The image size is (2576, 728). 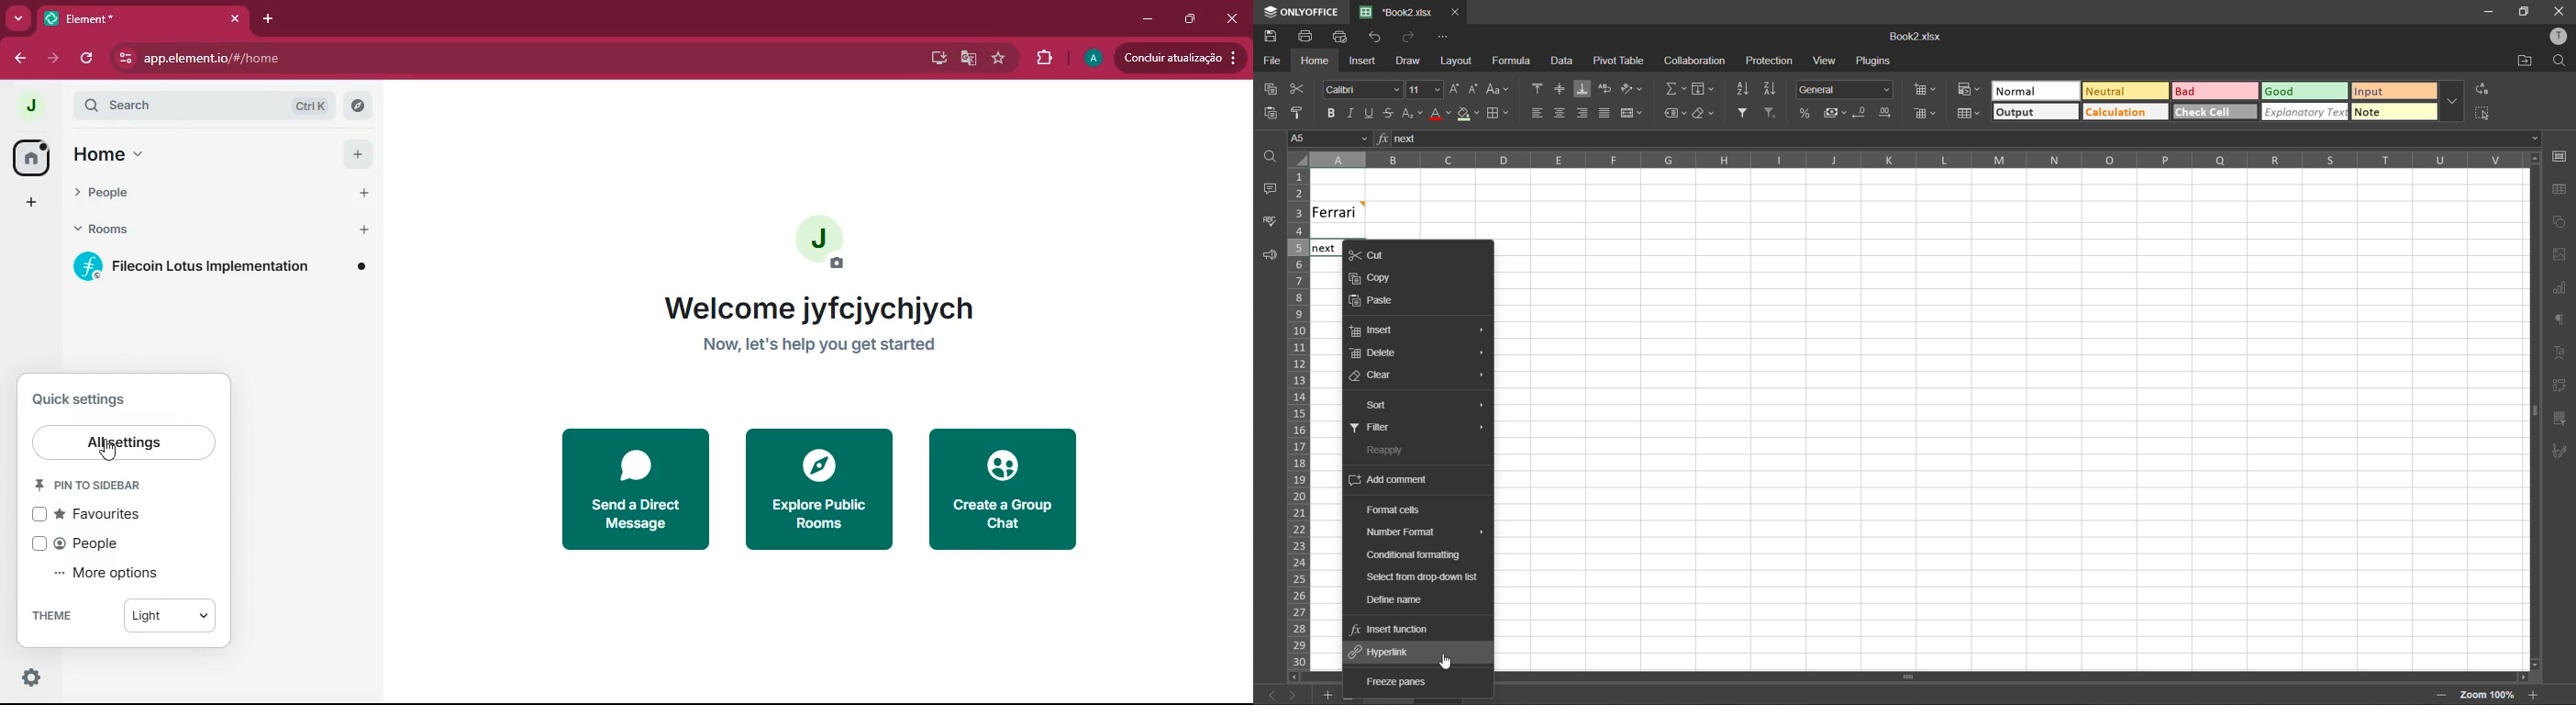 I want to click on increment size, so click(x=1454, y=90).